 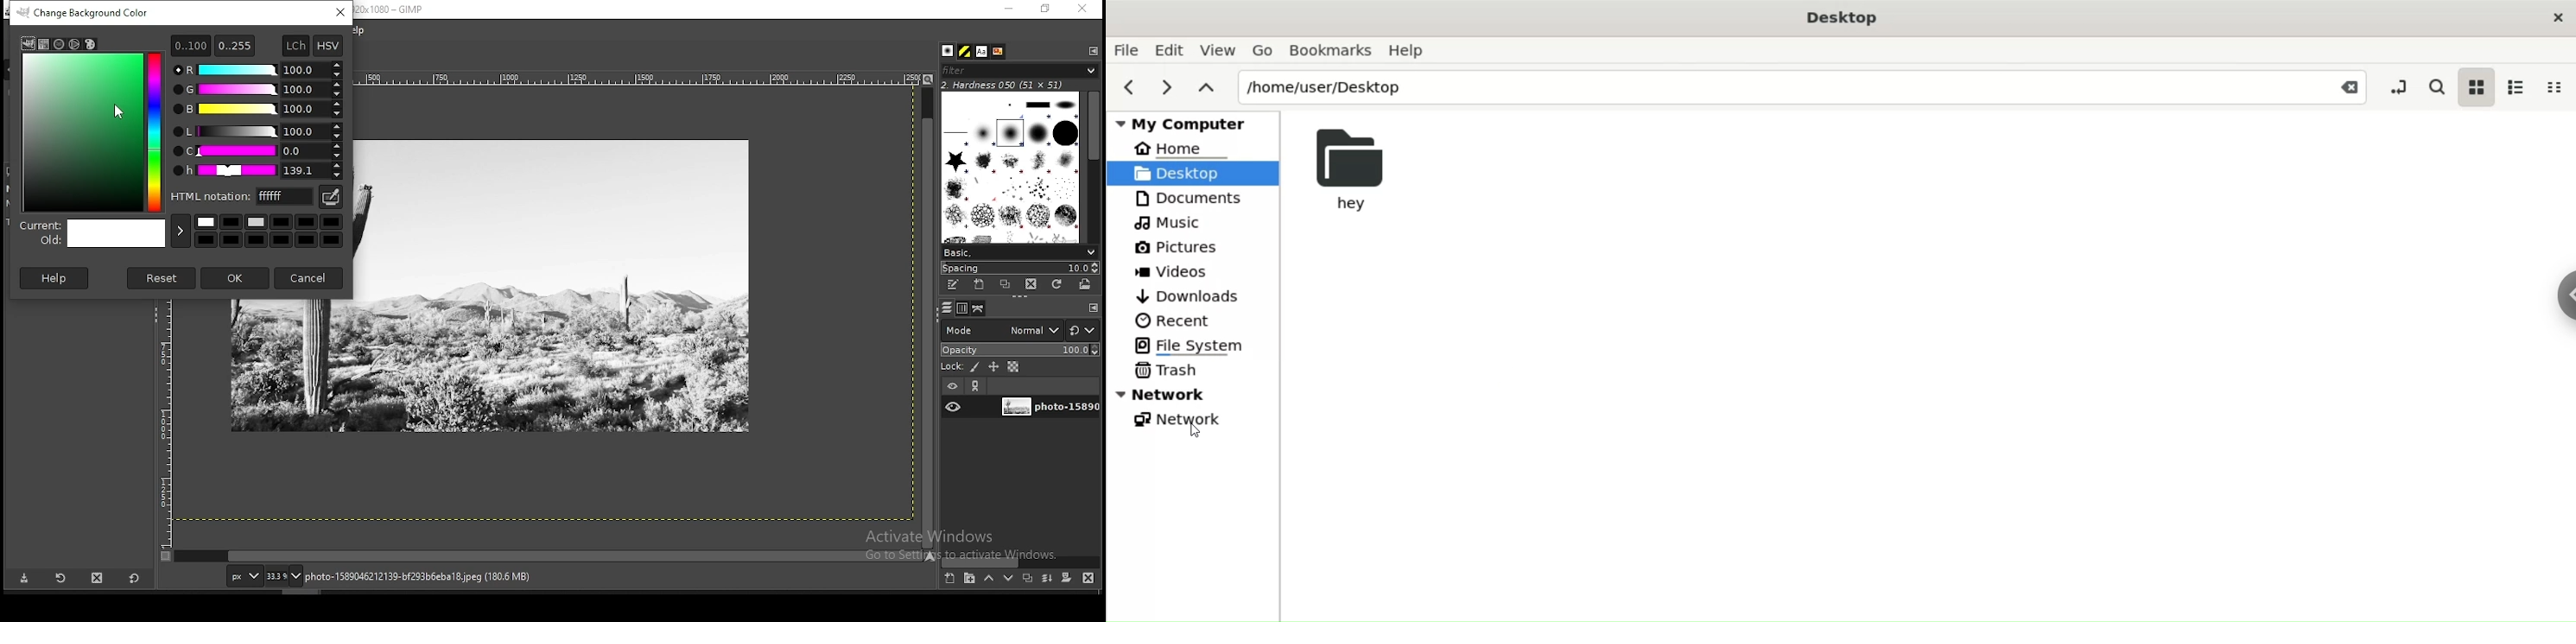 I want to click on hey, so click(x=1345, y=169).